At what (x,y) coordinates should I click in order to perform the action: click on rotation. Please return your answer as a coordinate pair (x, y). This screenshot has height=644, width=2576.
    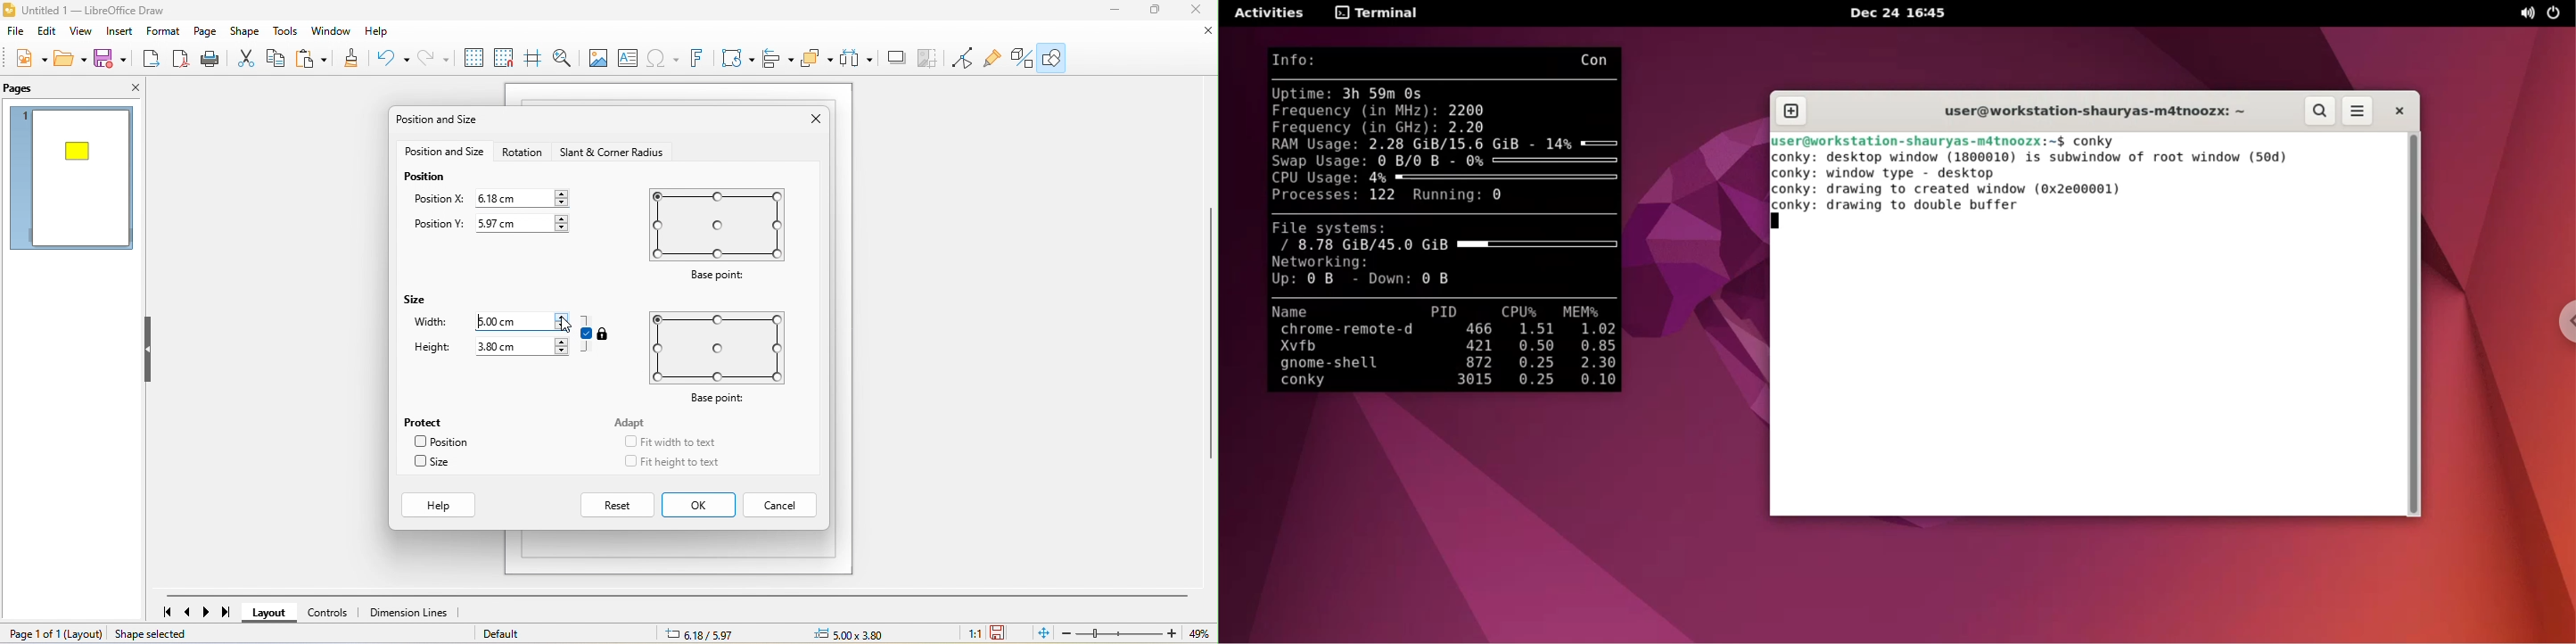
    Looking at the image, I should click on (525, 153).